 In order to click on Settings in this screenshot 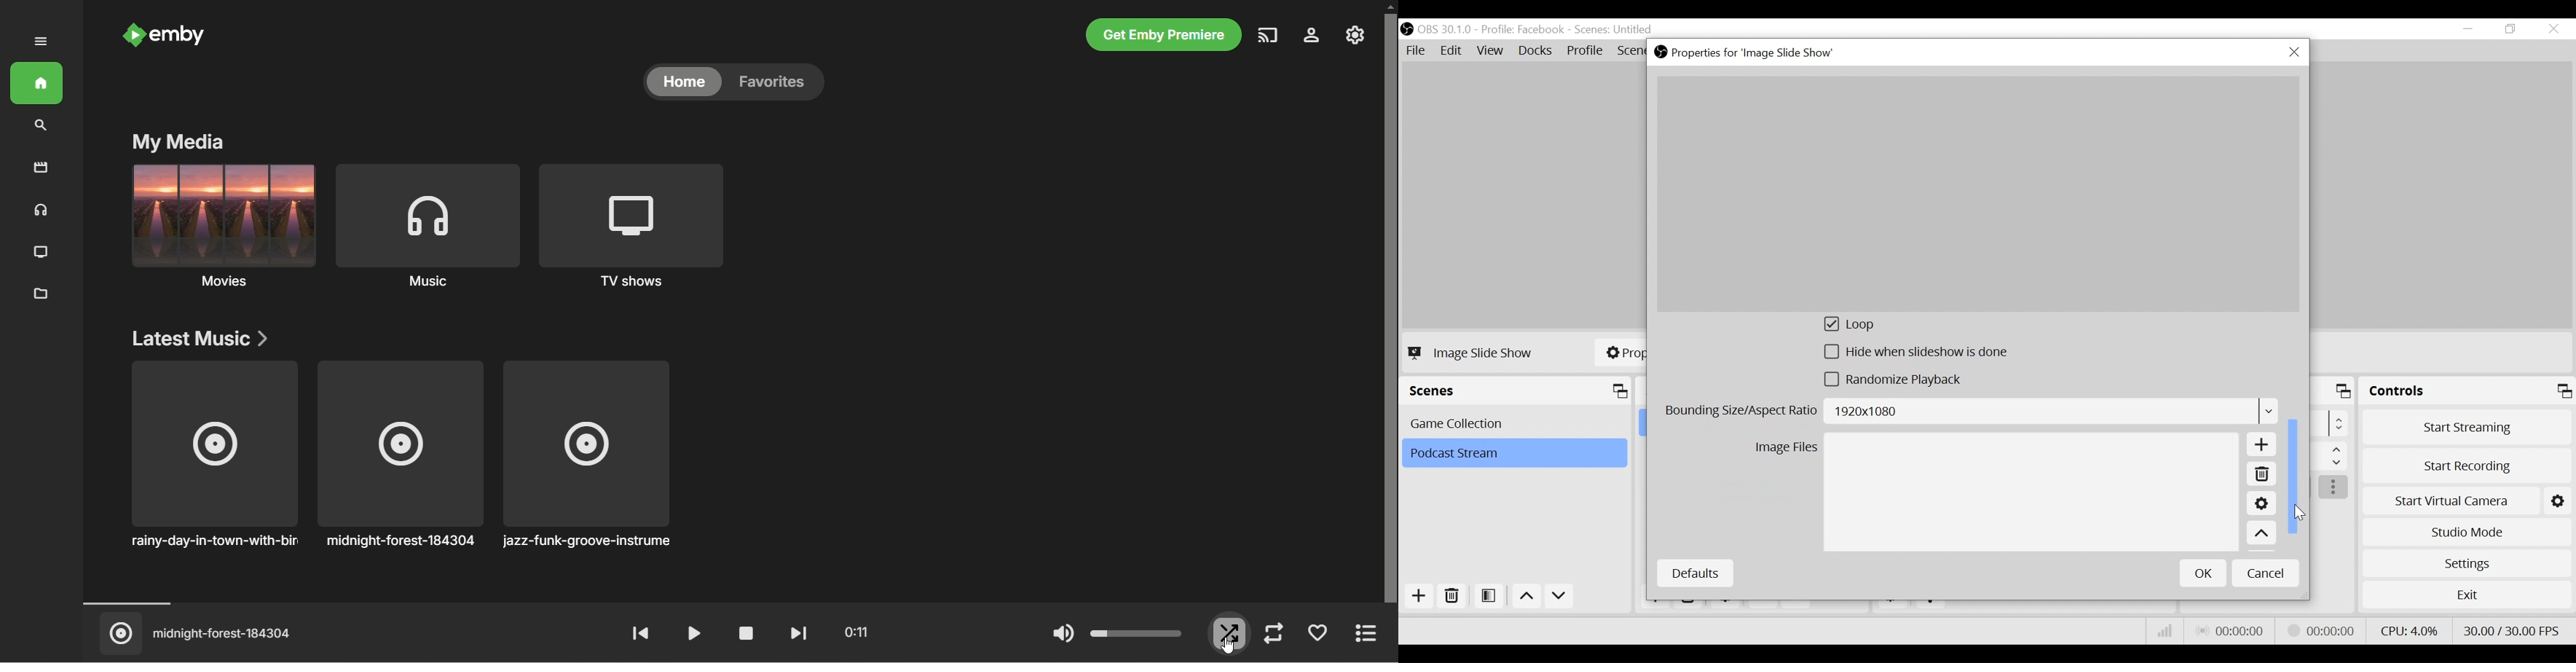, I will do `click(2467, 563)`.